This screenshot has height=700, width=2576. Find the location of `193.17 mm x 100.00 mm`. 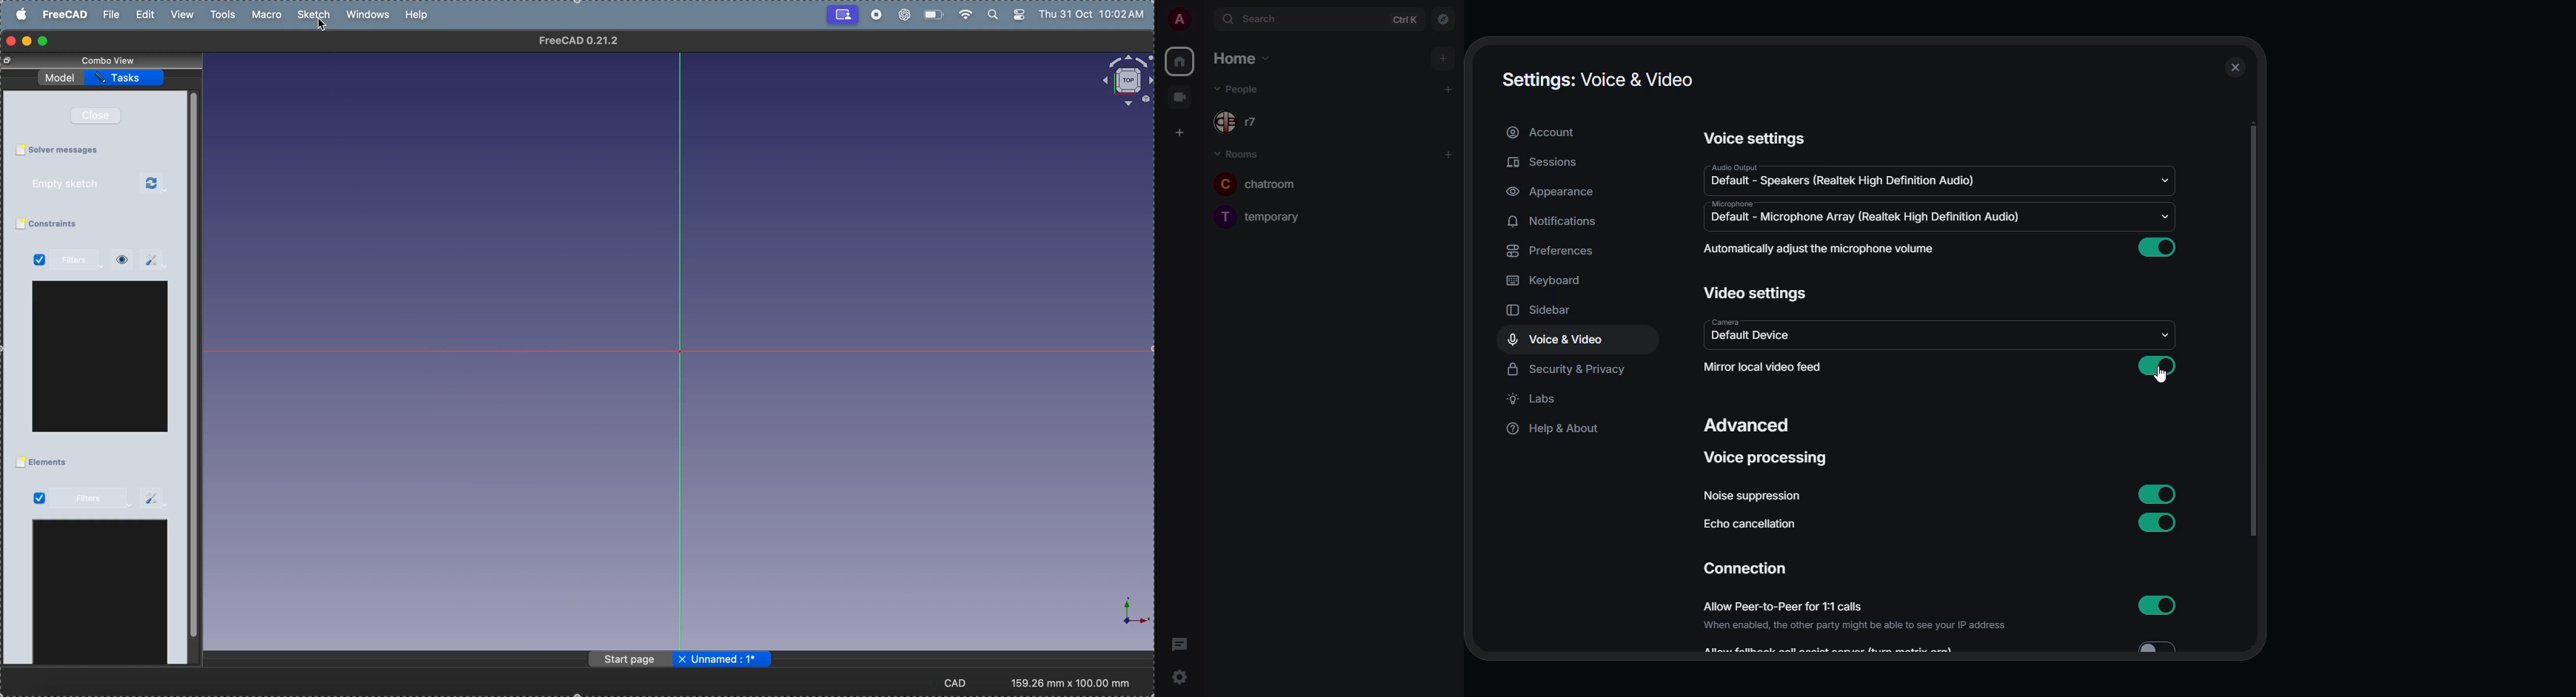

193.17 mm x 100.00 mm is located at coordinates (1072, 683).